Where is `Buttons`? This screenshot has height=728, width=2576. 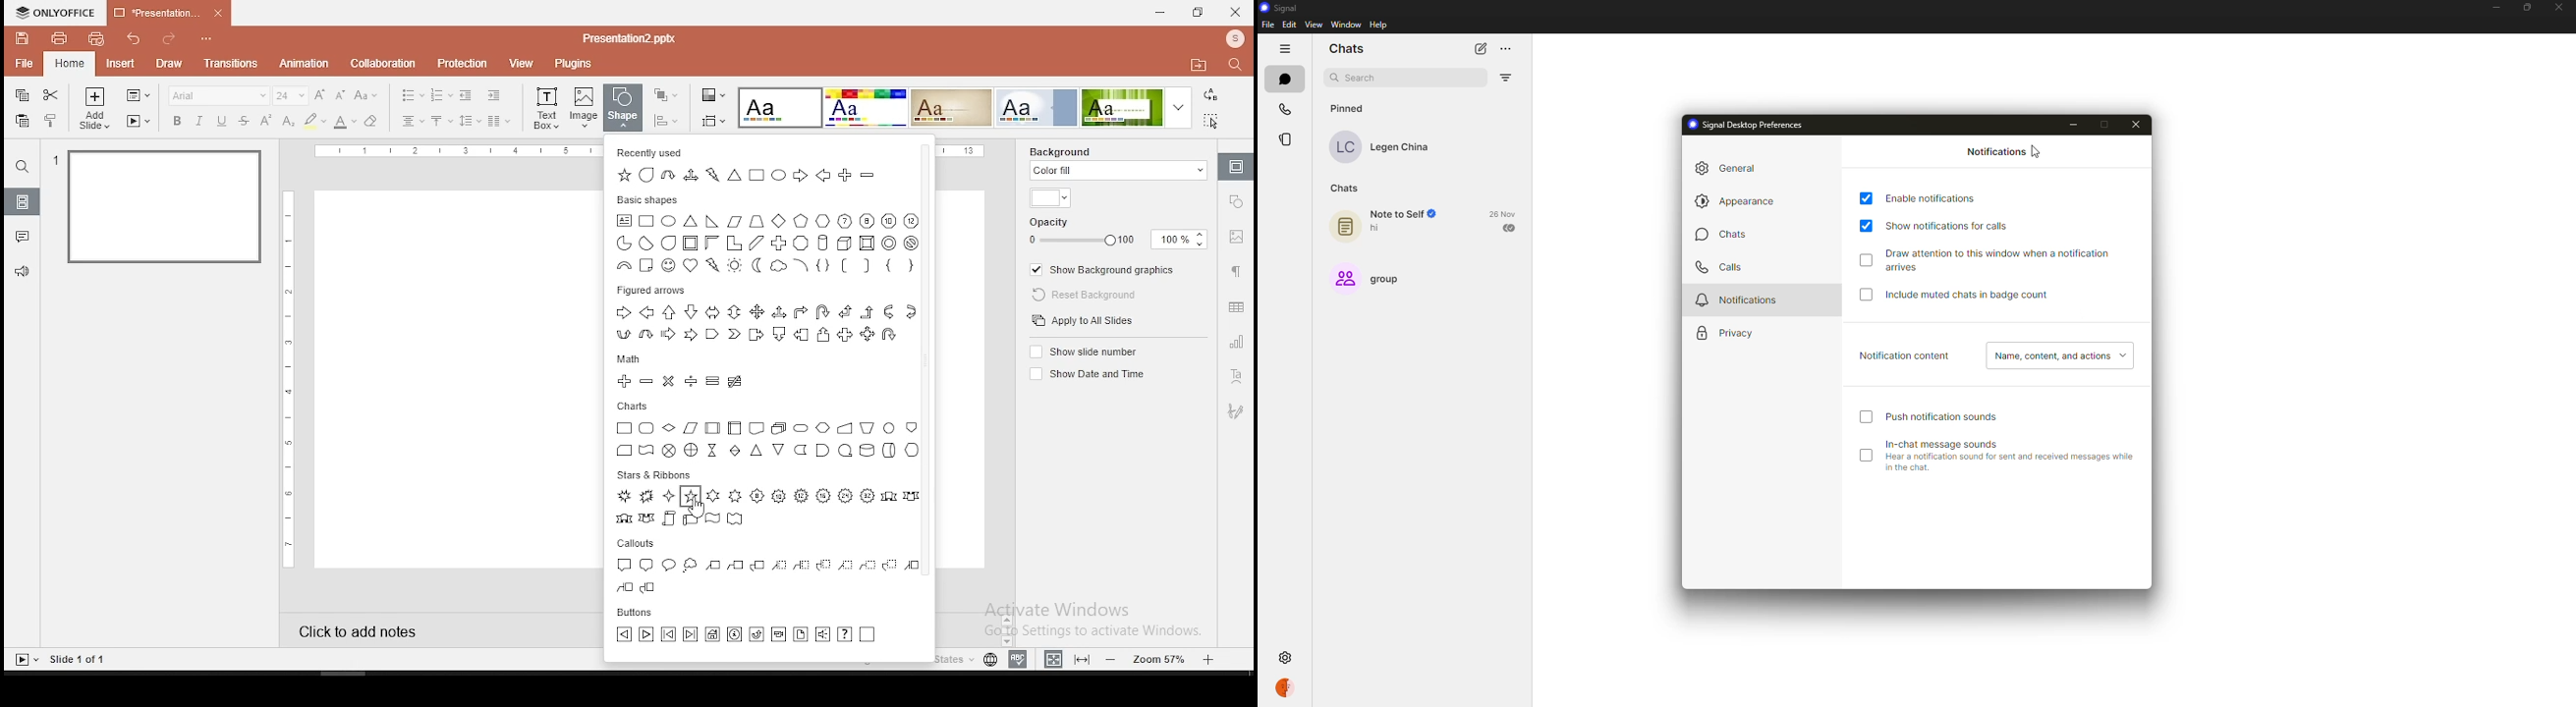
Buttons is located at coordinates (747, 636).